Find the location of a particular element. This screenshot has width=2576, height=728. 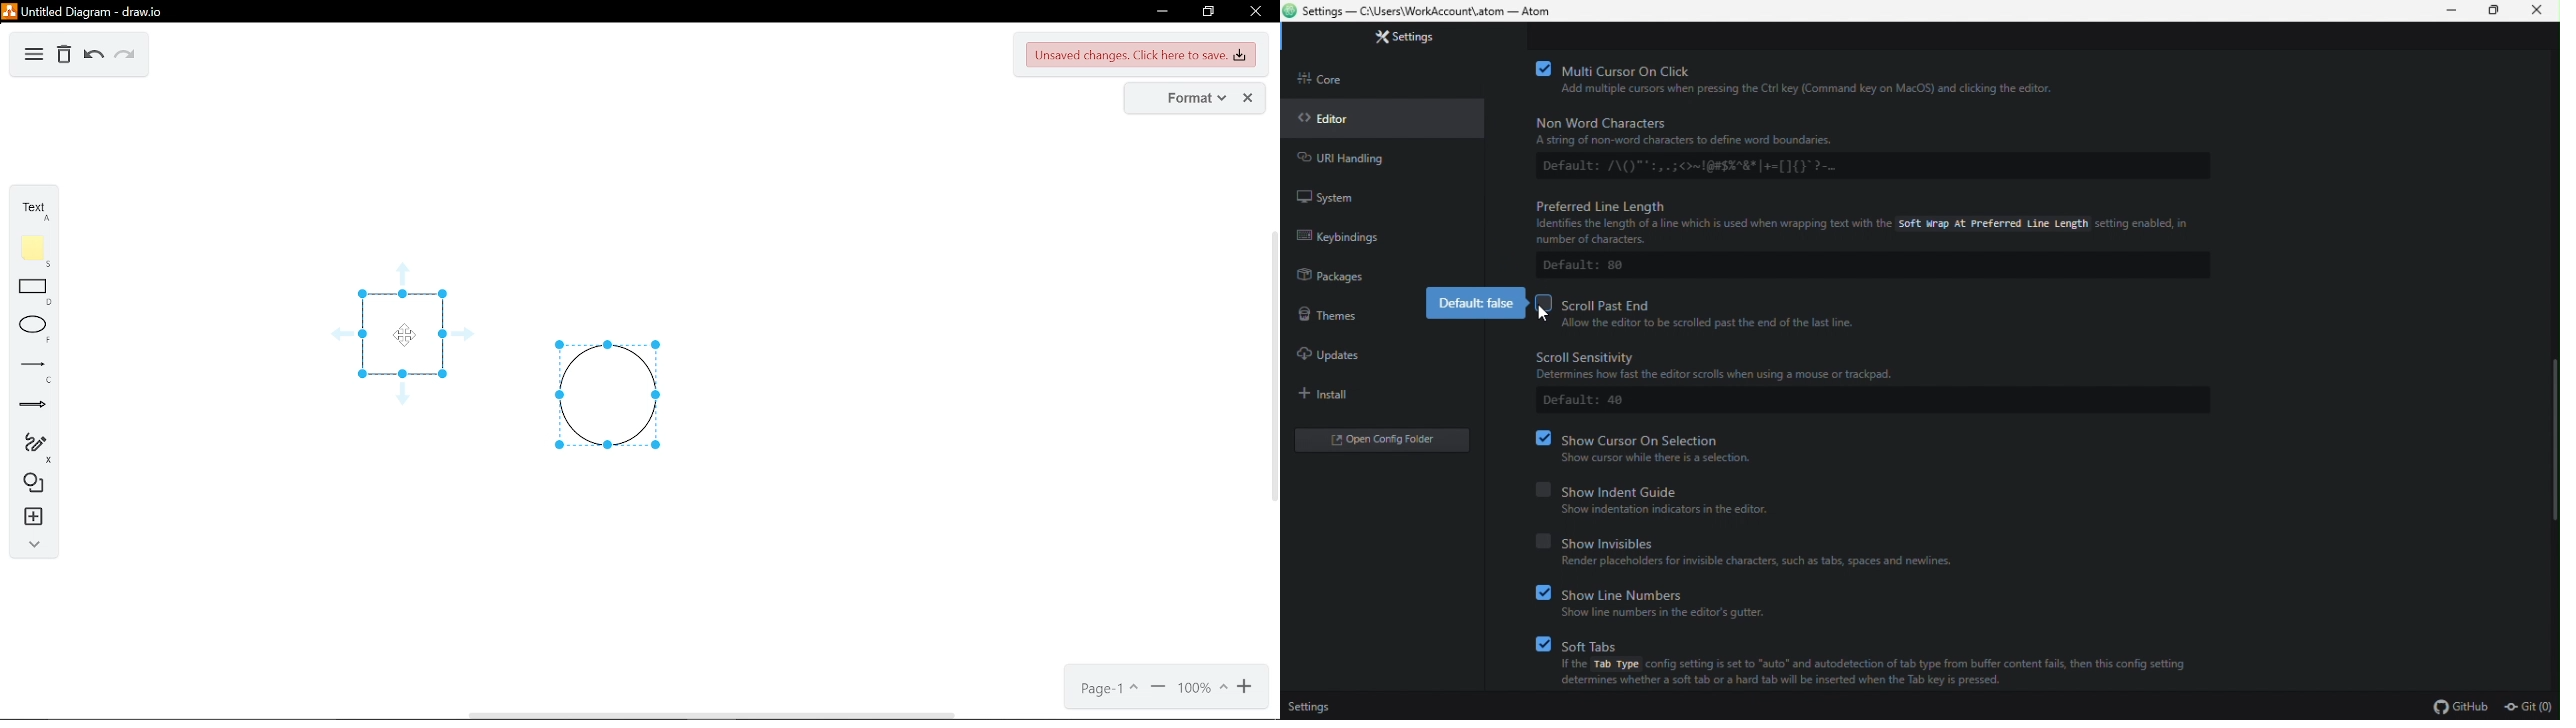

Themes is located at coordinates (1335, 318).